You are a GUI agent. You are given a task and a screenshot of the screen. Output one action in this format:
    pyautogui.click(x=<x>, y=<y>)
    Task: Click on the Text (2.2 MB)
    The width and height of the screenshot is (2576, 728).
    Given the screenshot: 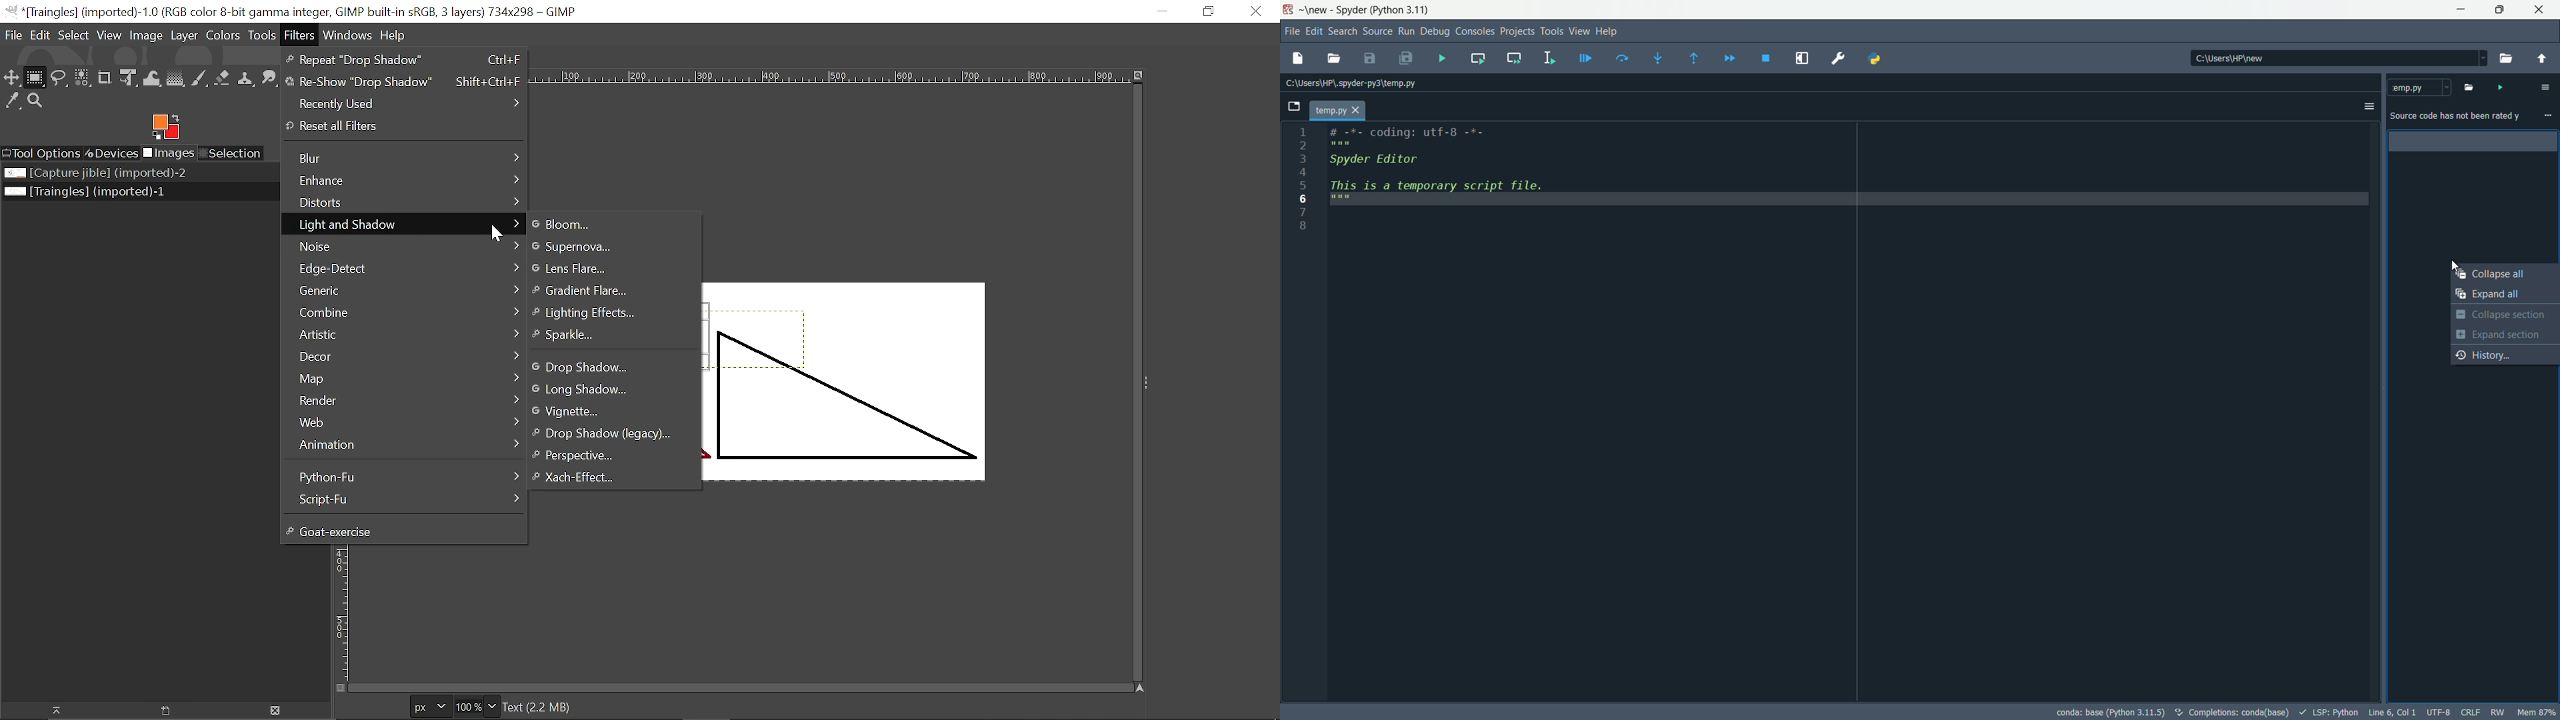 What is the action you would take?
    pyautogui.click(x=688, y=707)
    